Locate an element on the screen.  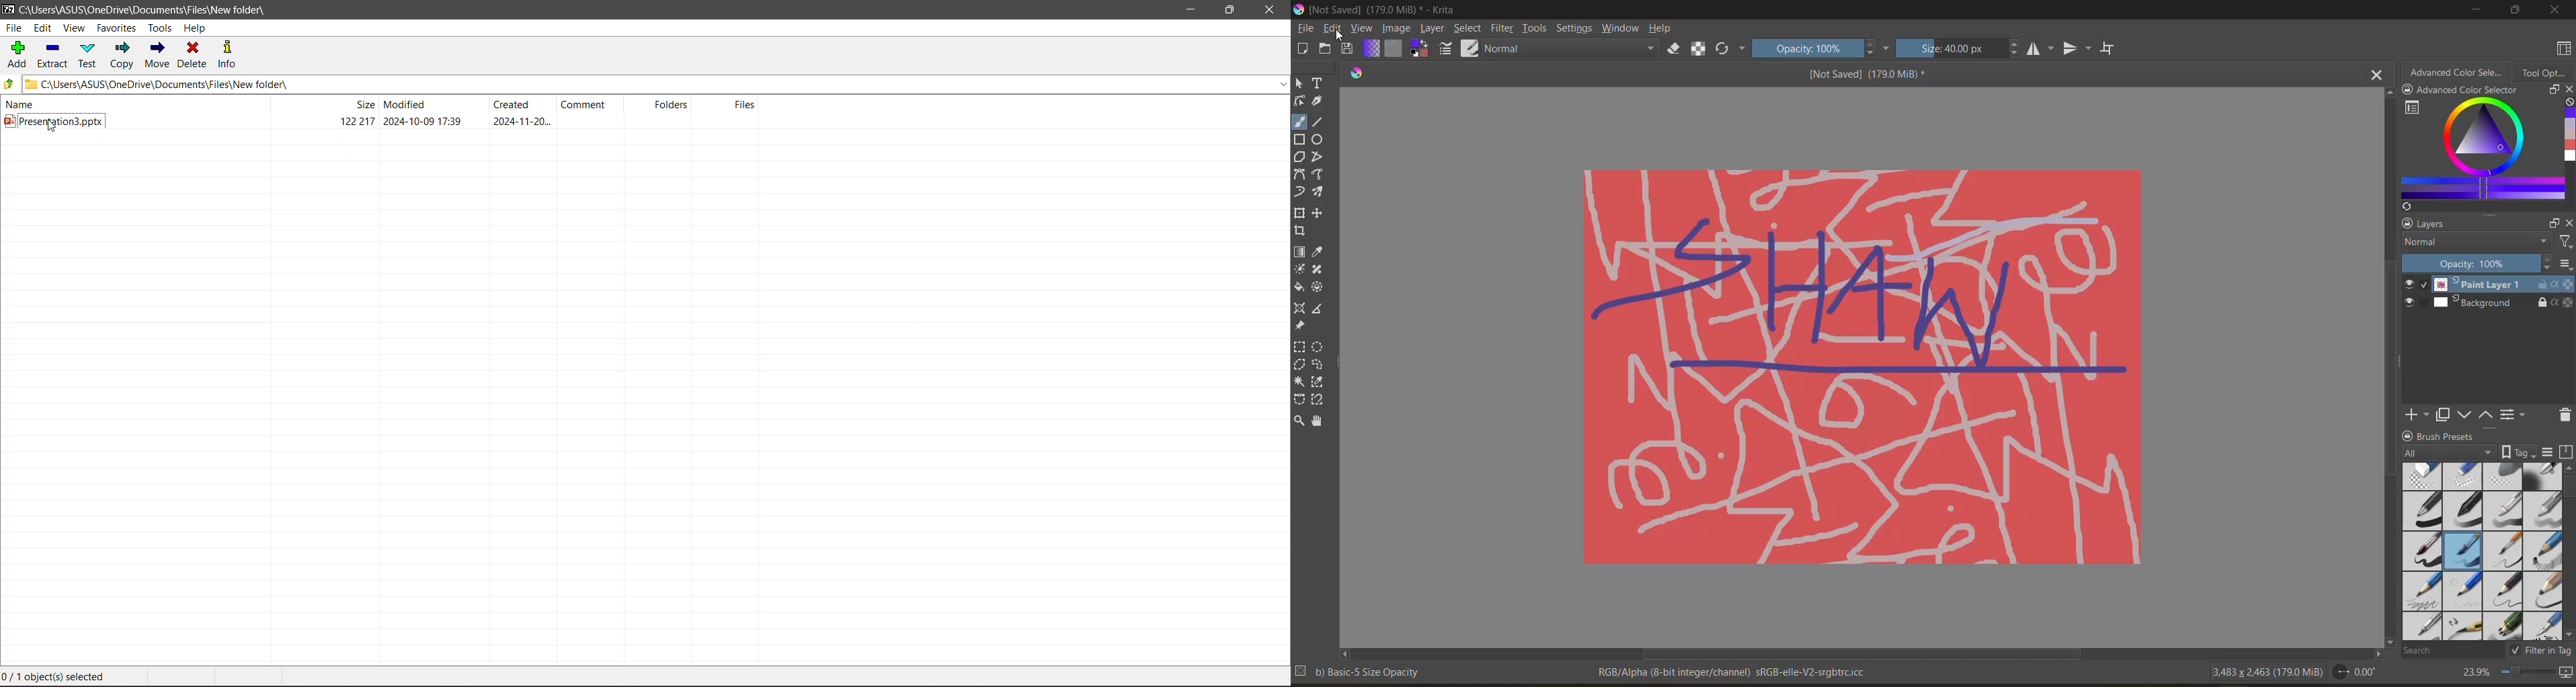
Measure the distance tool is located at coordinates (1319, 307).